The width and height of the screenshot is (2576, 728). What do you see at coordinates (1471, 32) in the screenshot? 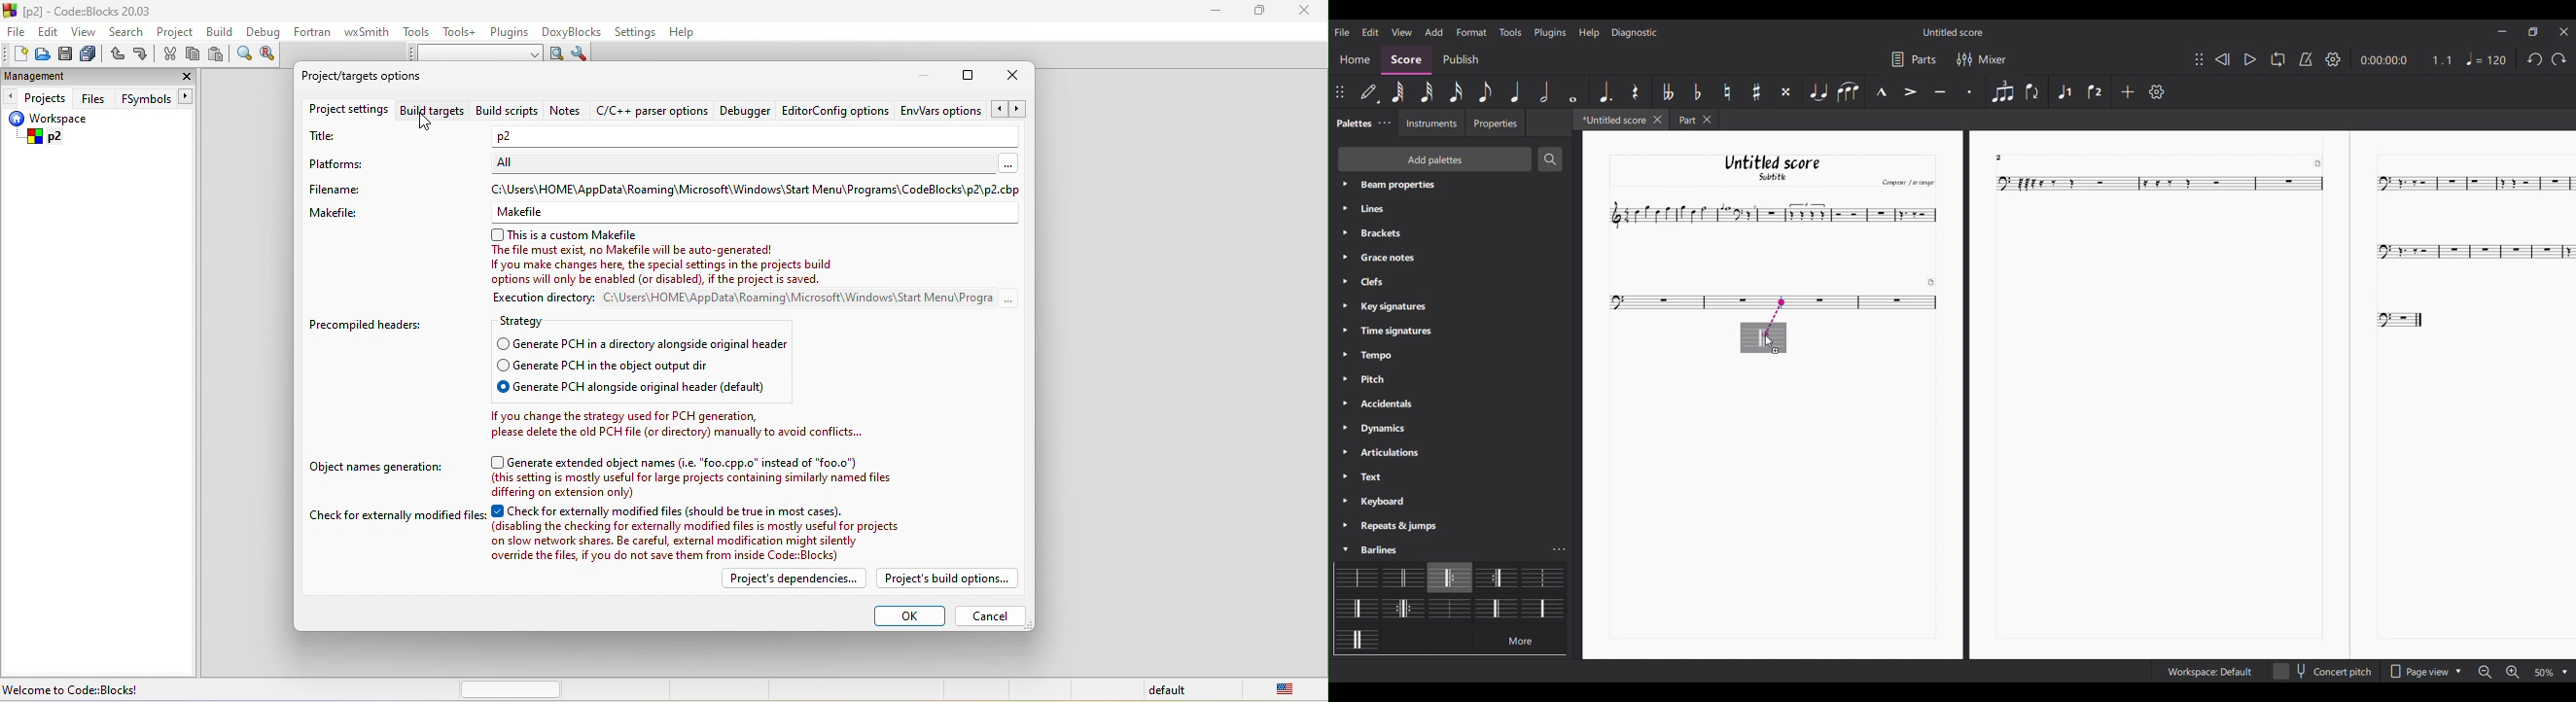
I see `Format menu` at bounding box center [1471, 32].